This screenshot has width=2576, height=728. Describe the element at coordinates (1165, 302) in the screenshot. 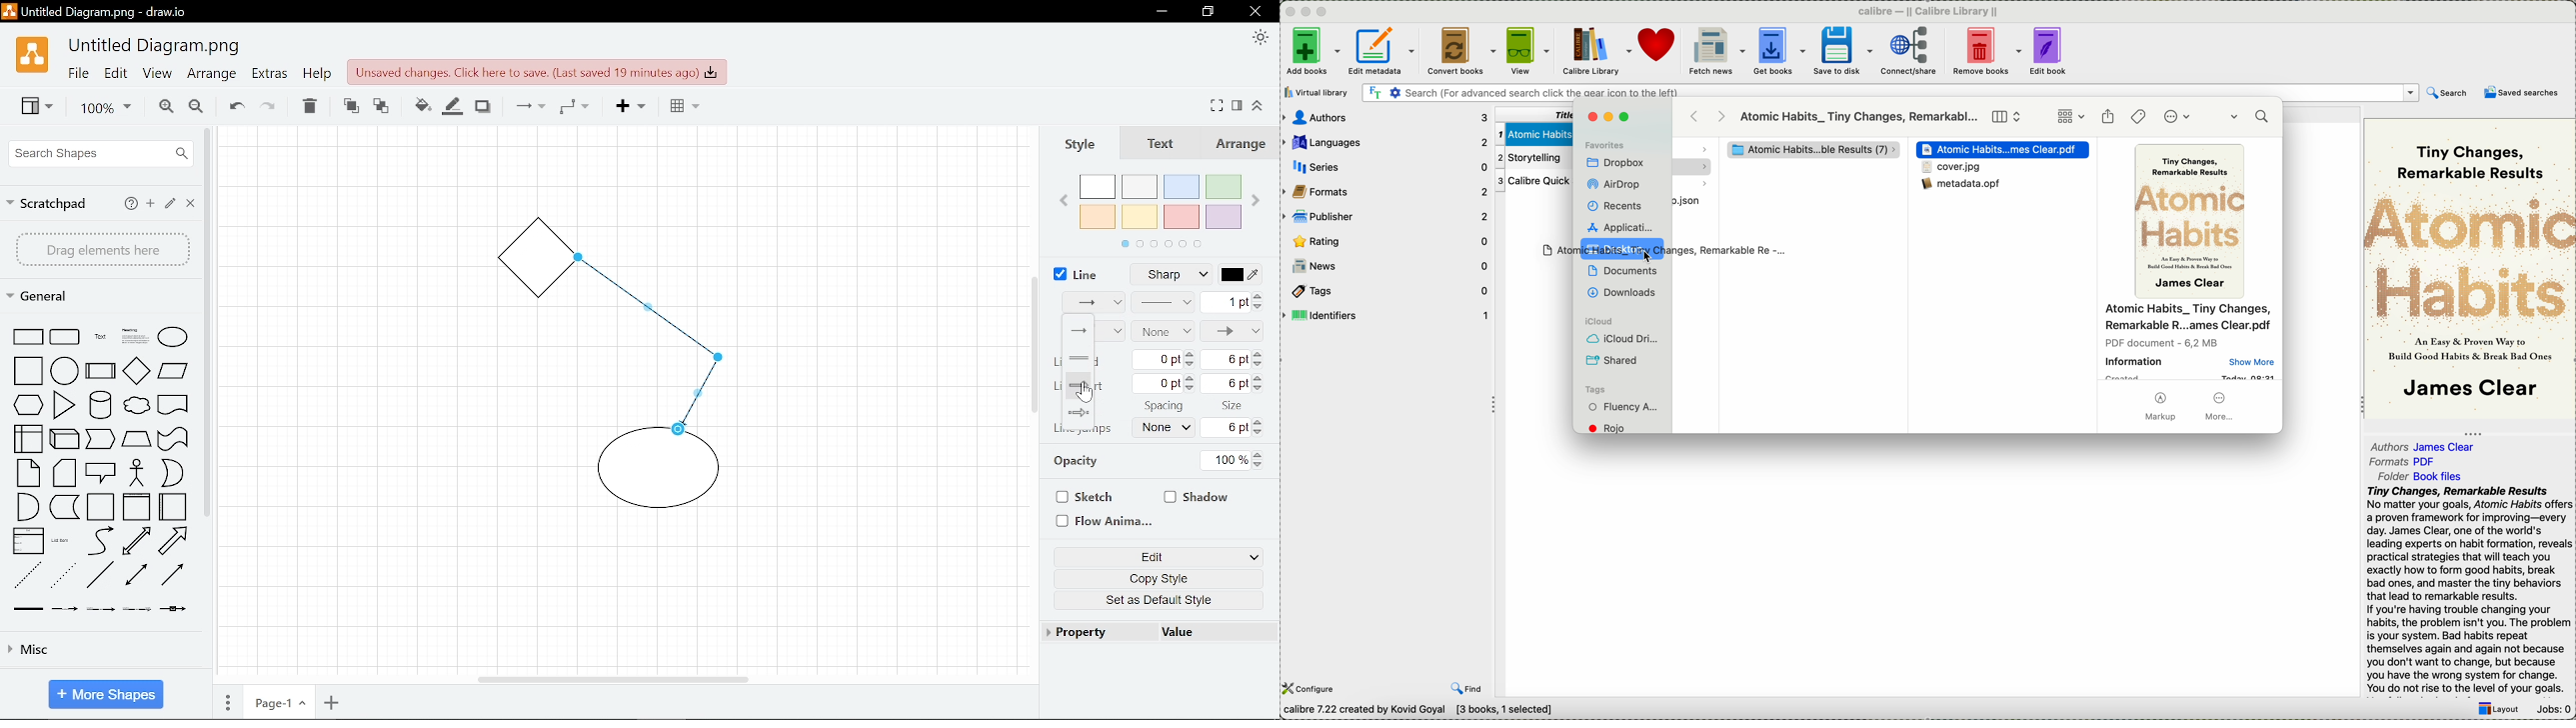

I see `Line thickness` at that location.